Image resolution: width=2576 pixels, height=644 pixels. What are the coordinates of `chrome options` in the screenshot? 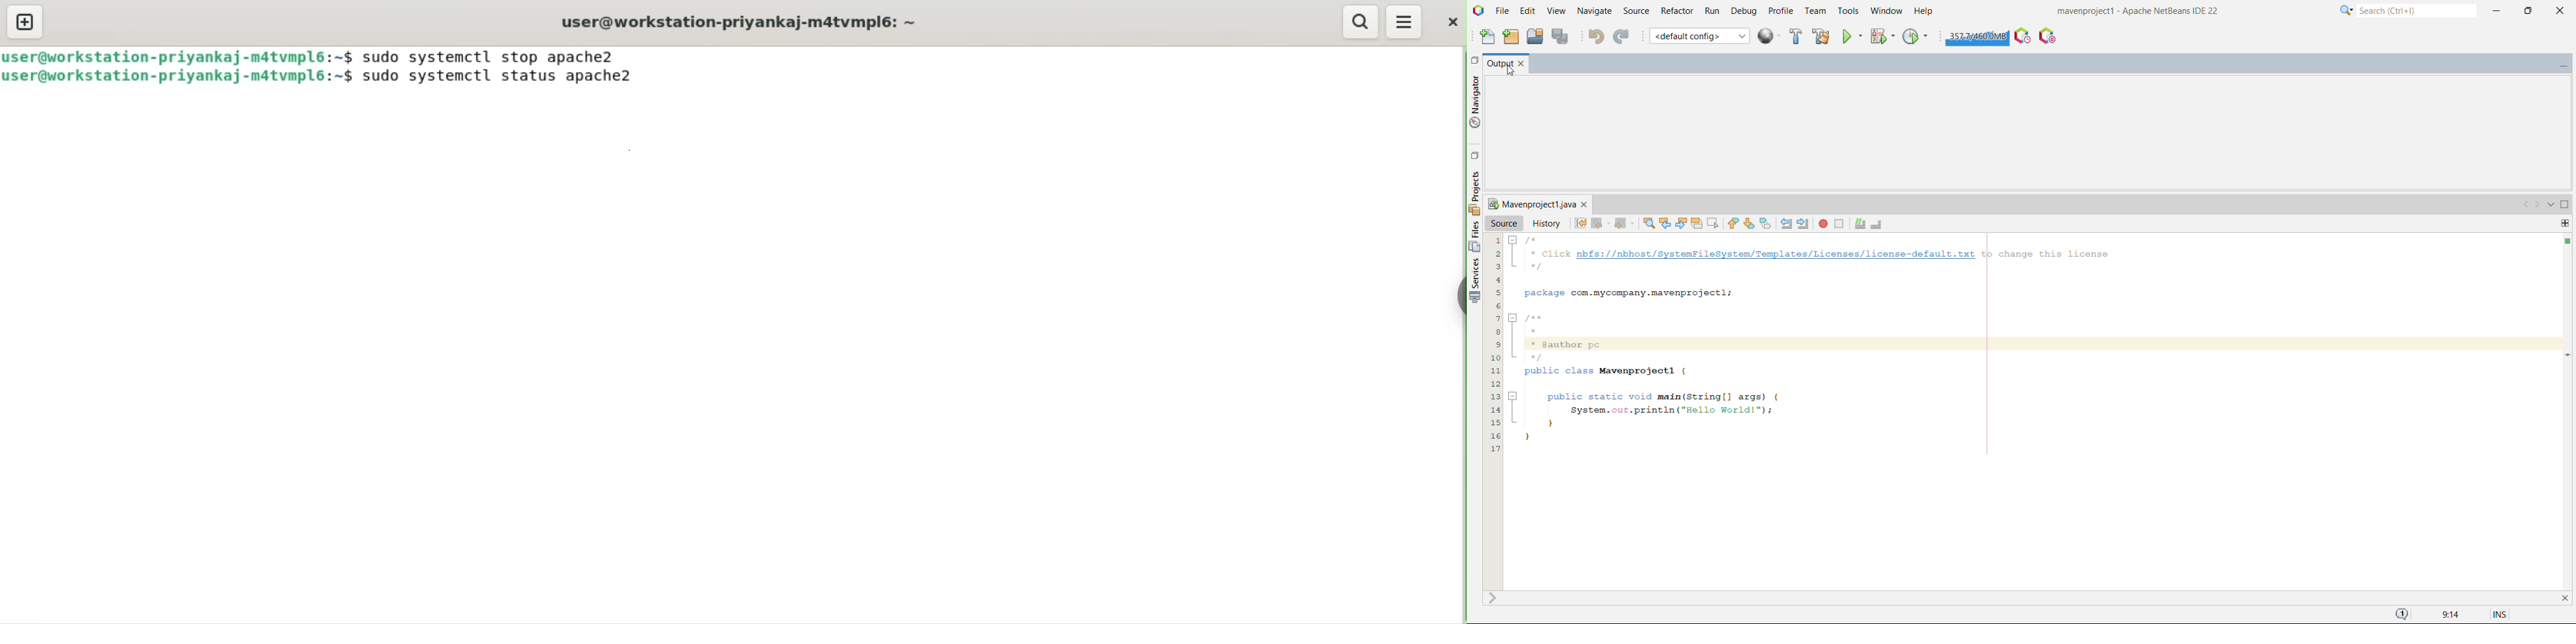 It's located at (1449, 289).